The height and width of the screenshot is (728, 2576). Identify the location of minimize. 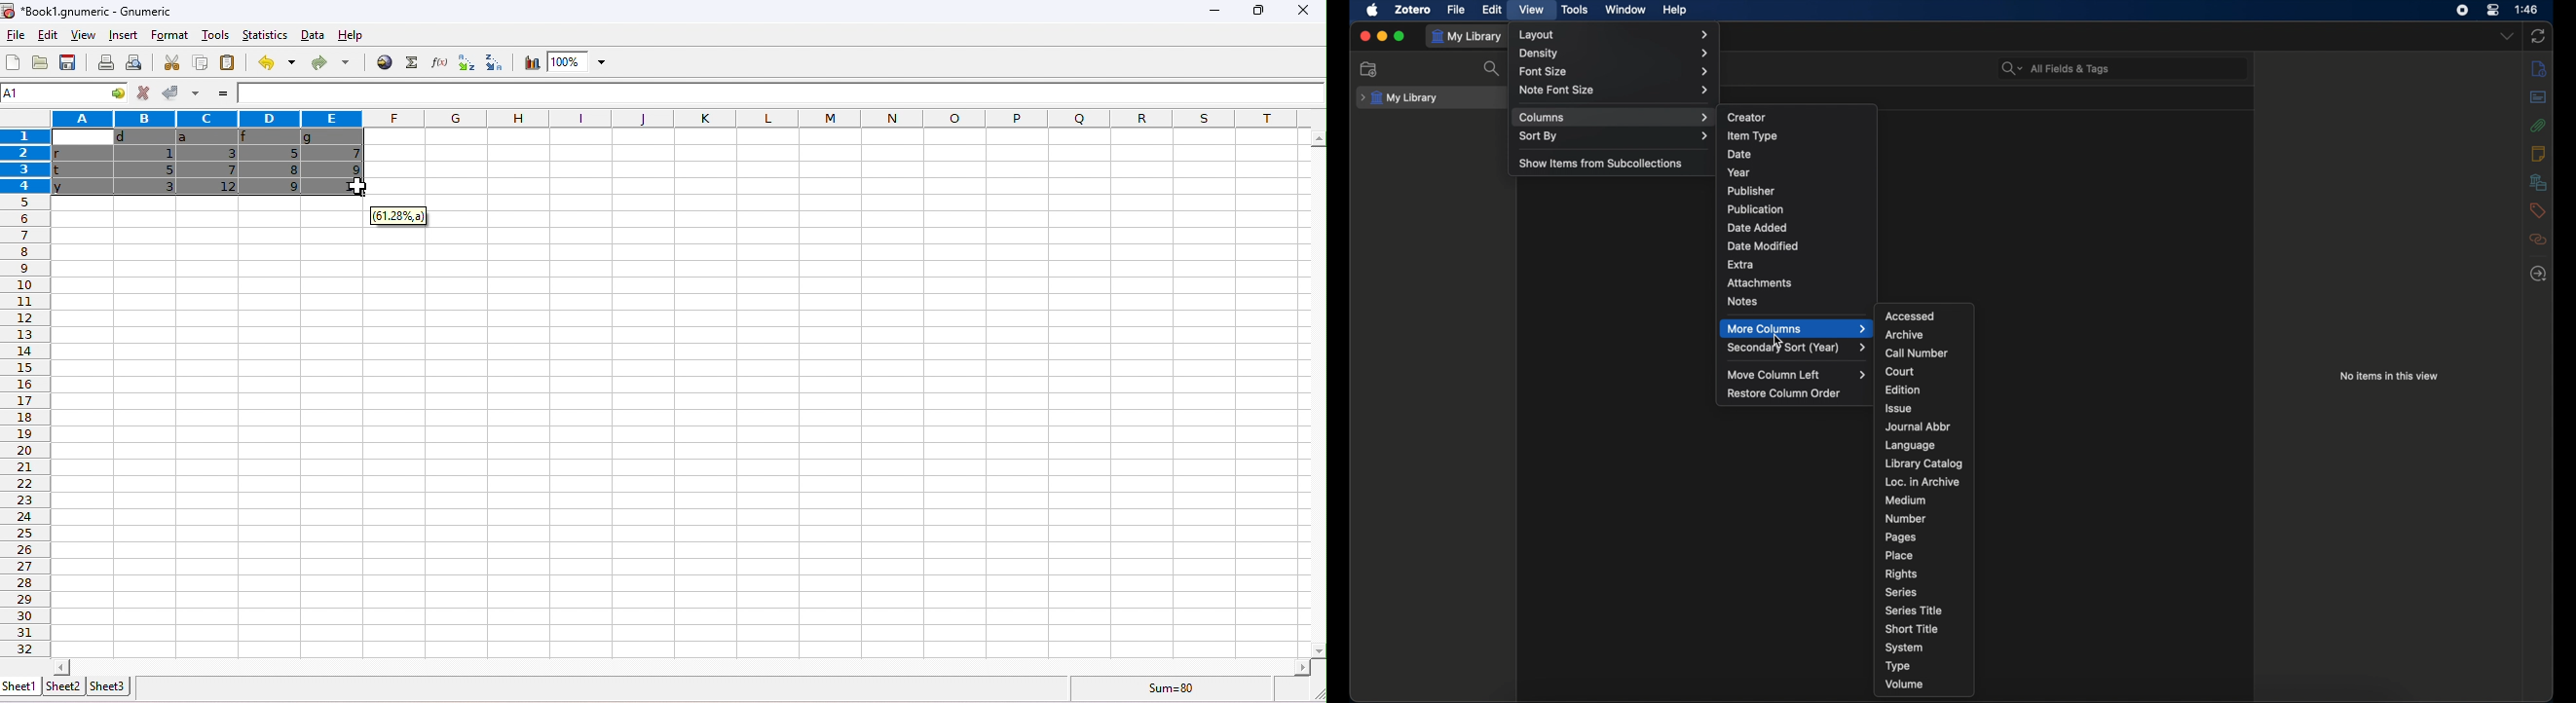
(1382, 36).